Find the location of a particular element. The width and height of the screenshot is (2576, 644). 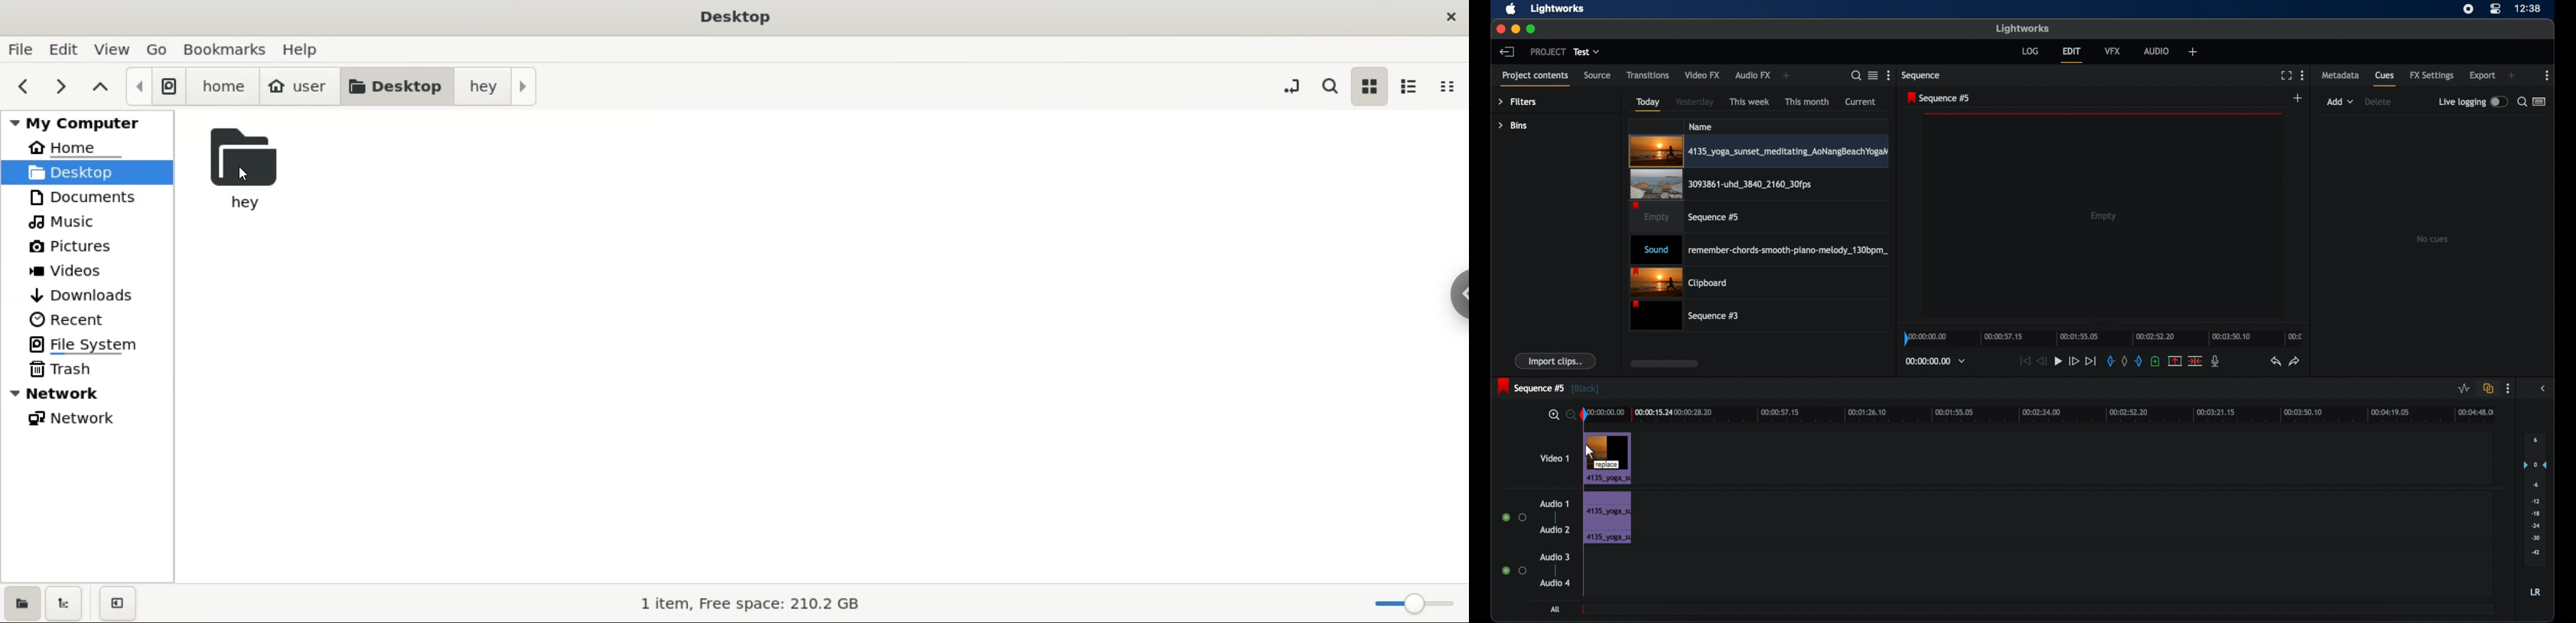

toggle between listened tile view is located at coordinates (1873, 76).